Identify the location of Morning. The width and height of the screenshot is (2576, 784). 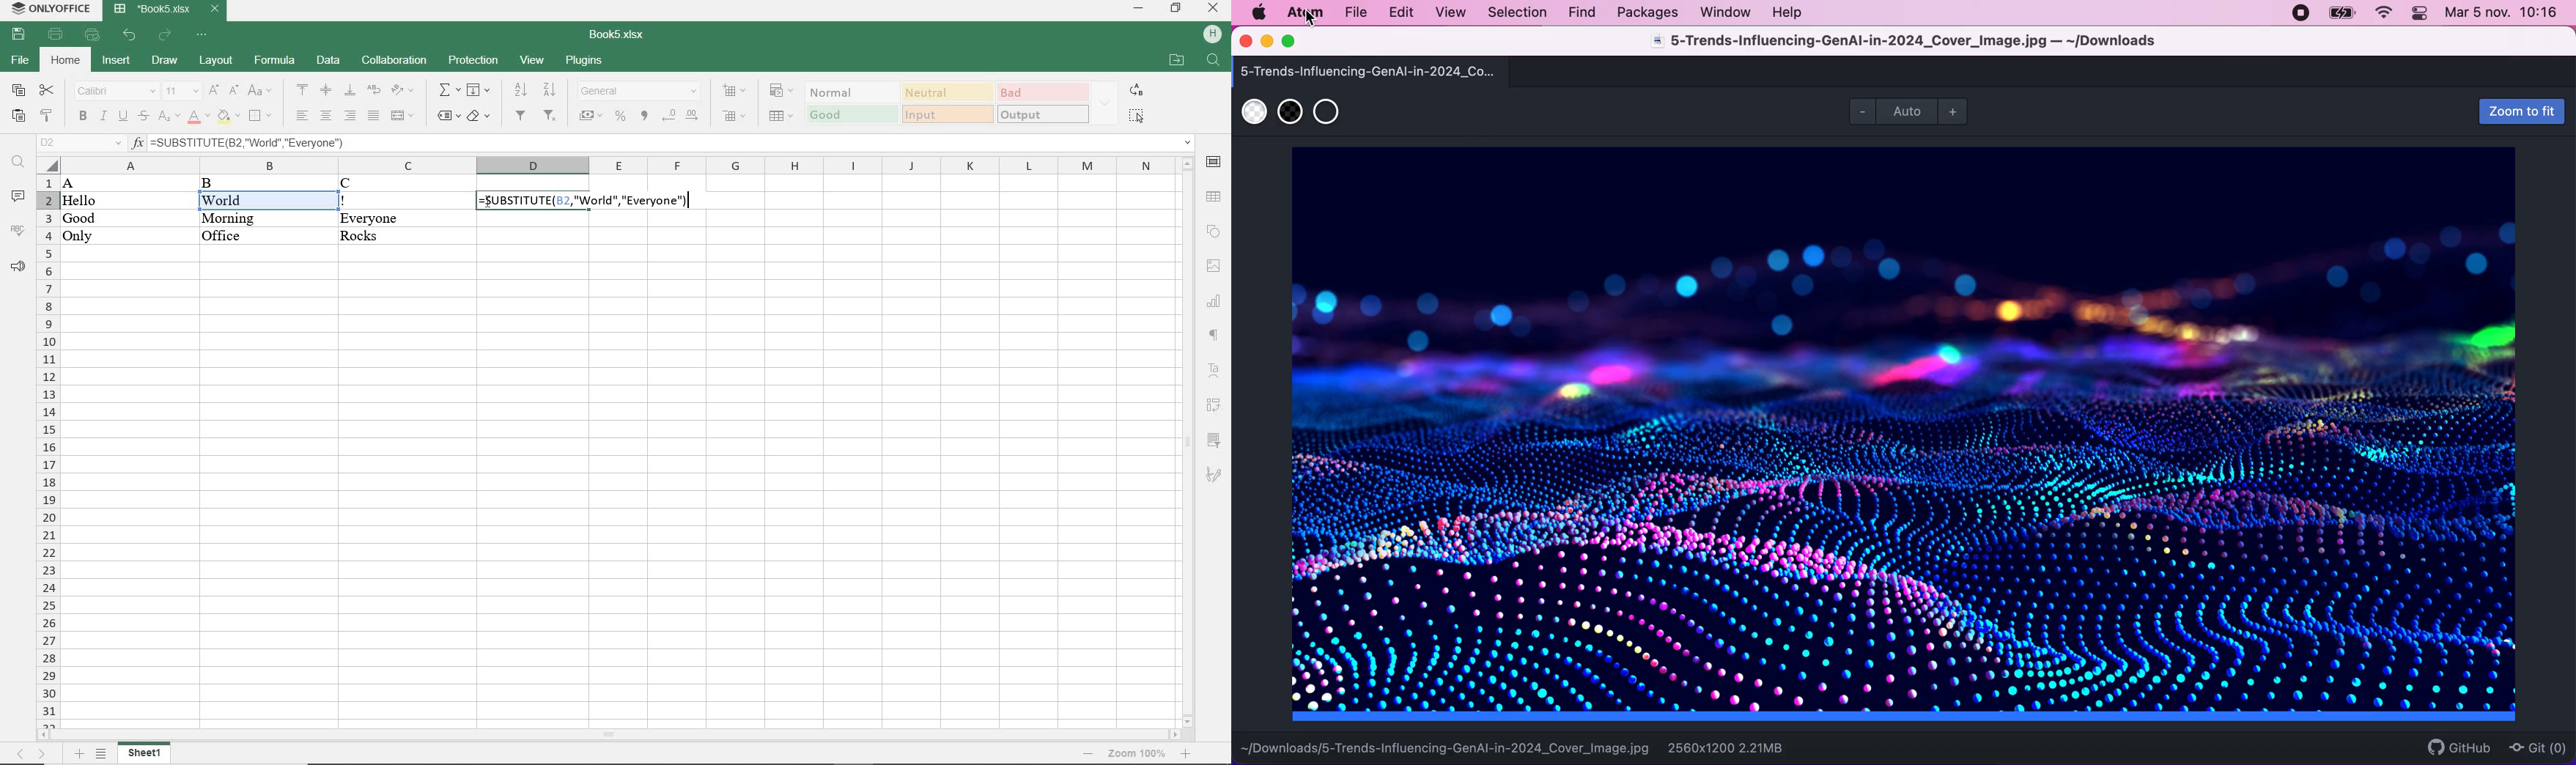
(248, 218).